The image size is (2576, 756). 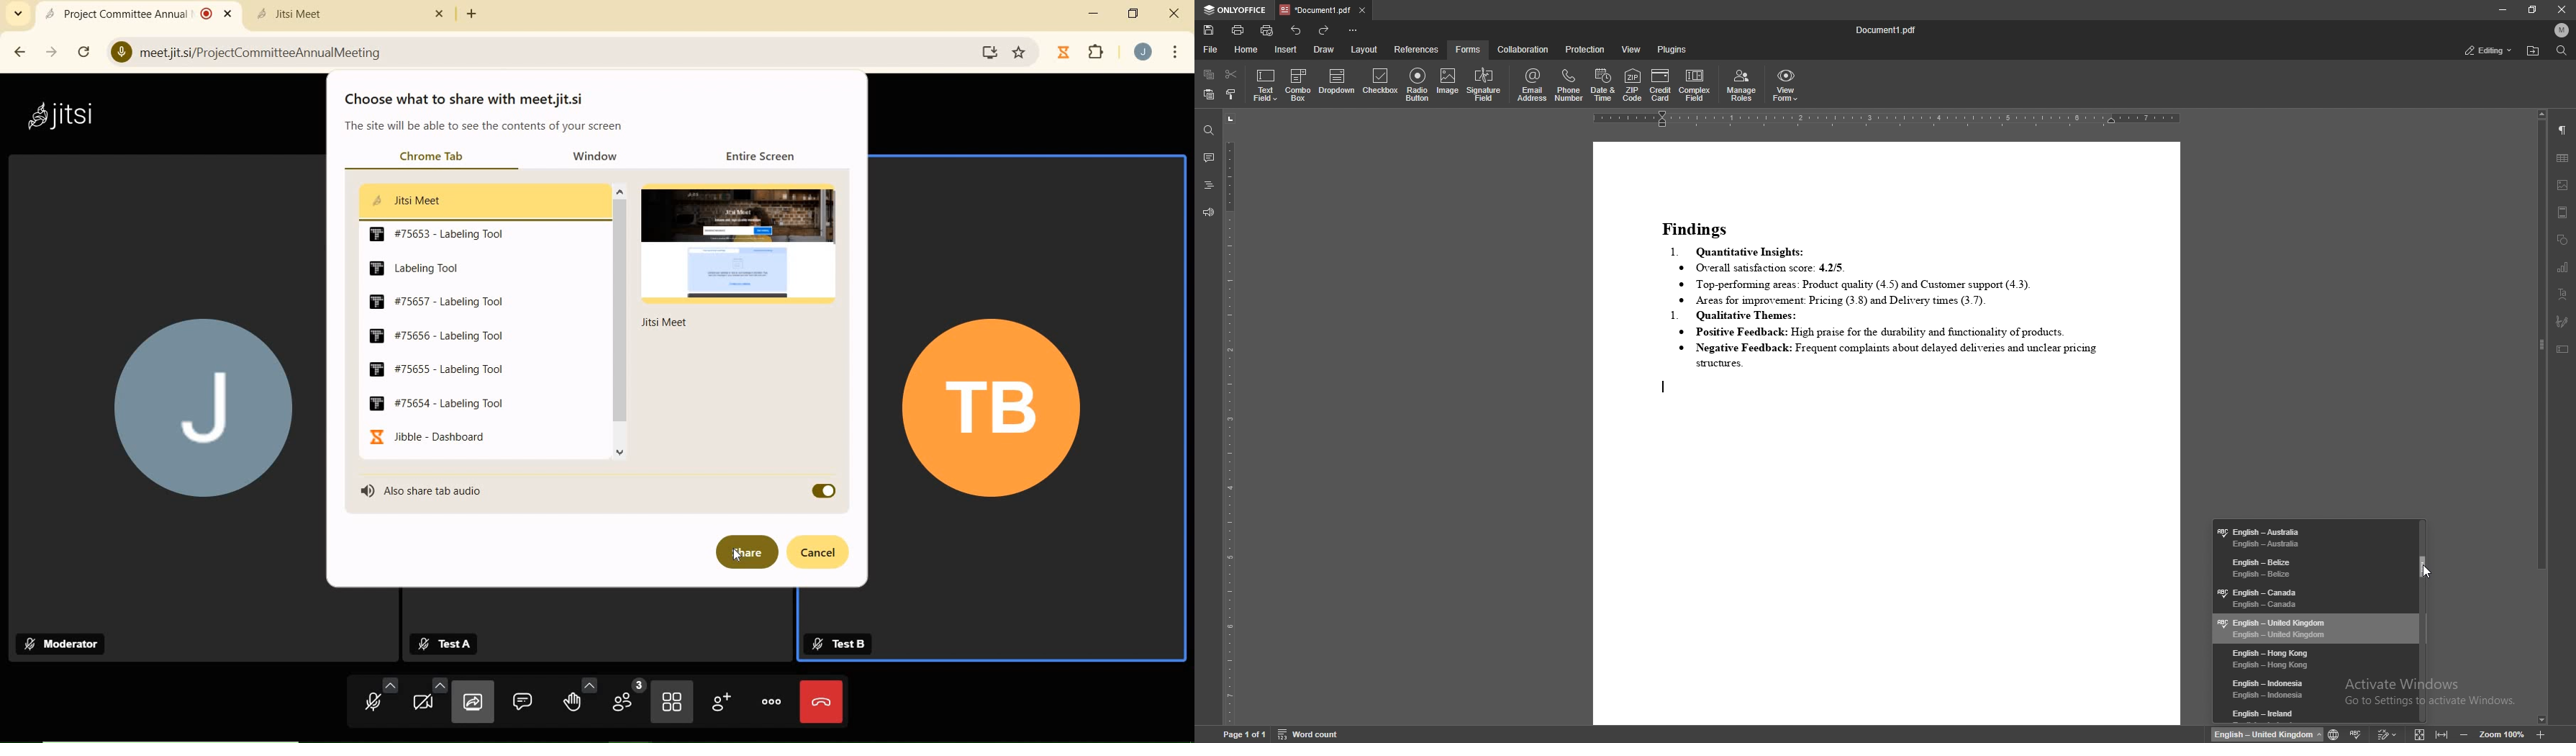 I want to click on choose what to share with meet.jit.si, so click(x=469, y=99).